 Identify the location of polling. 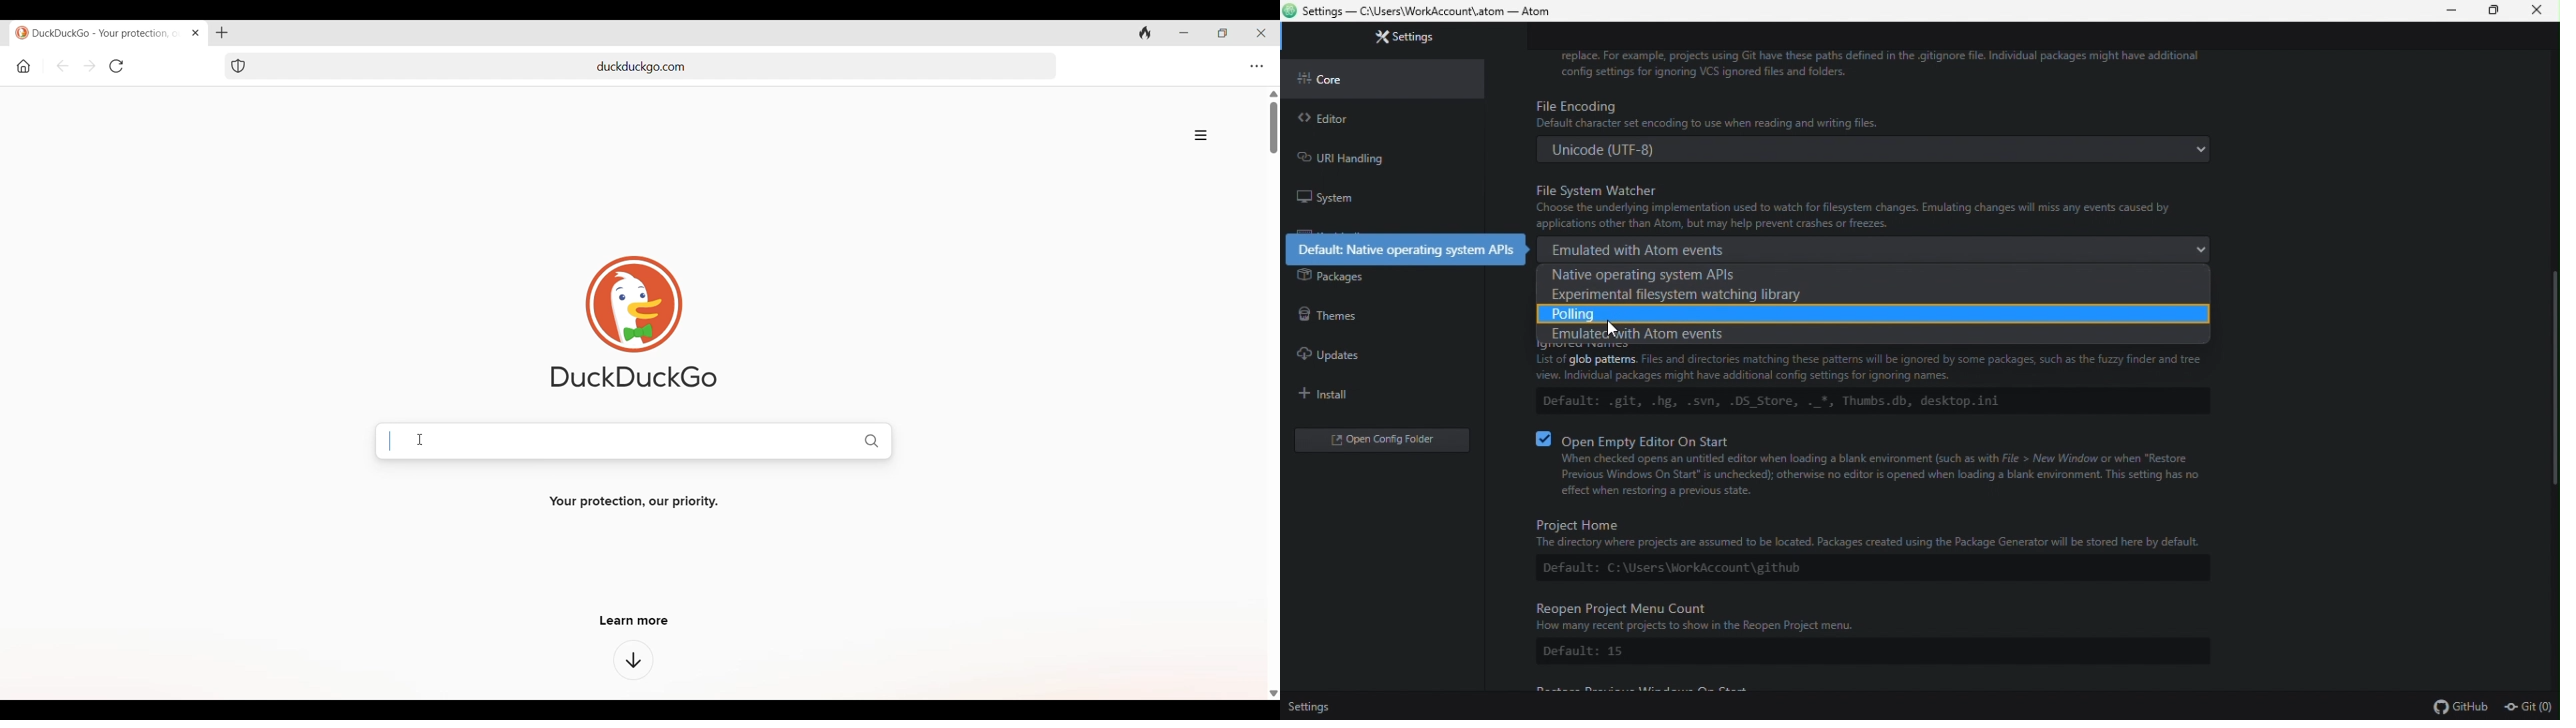
(1868, 314).